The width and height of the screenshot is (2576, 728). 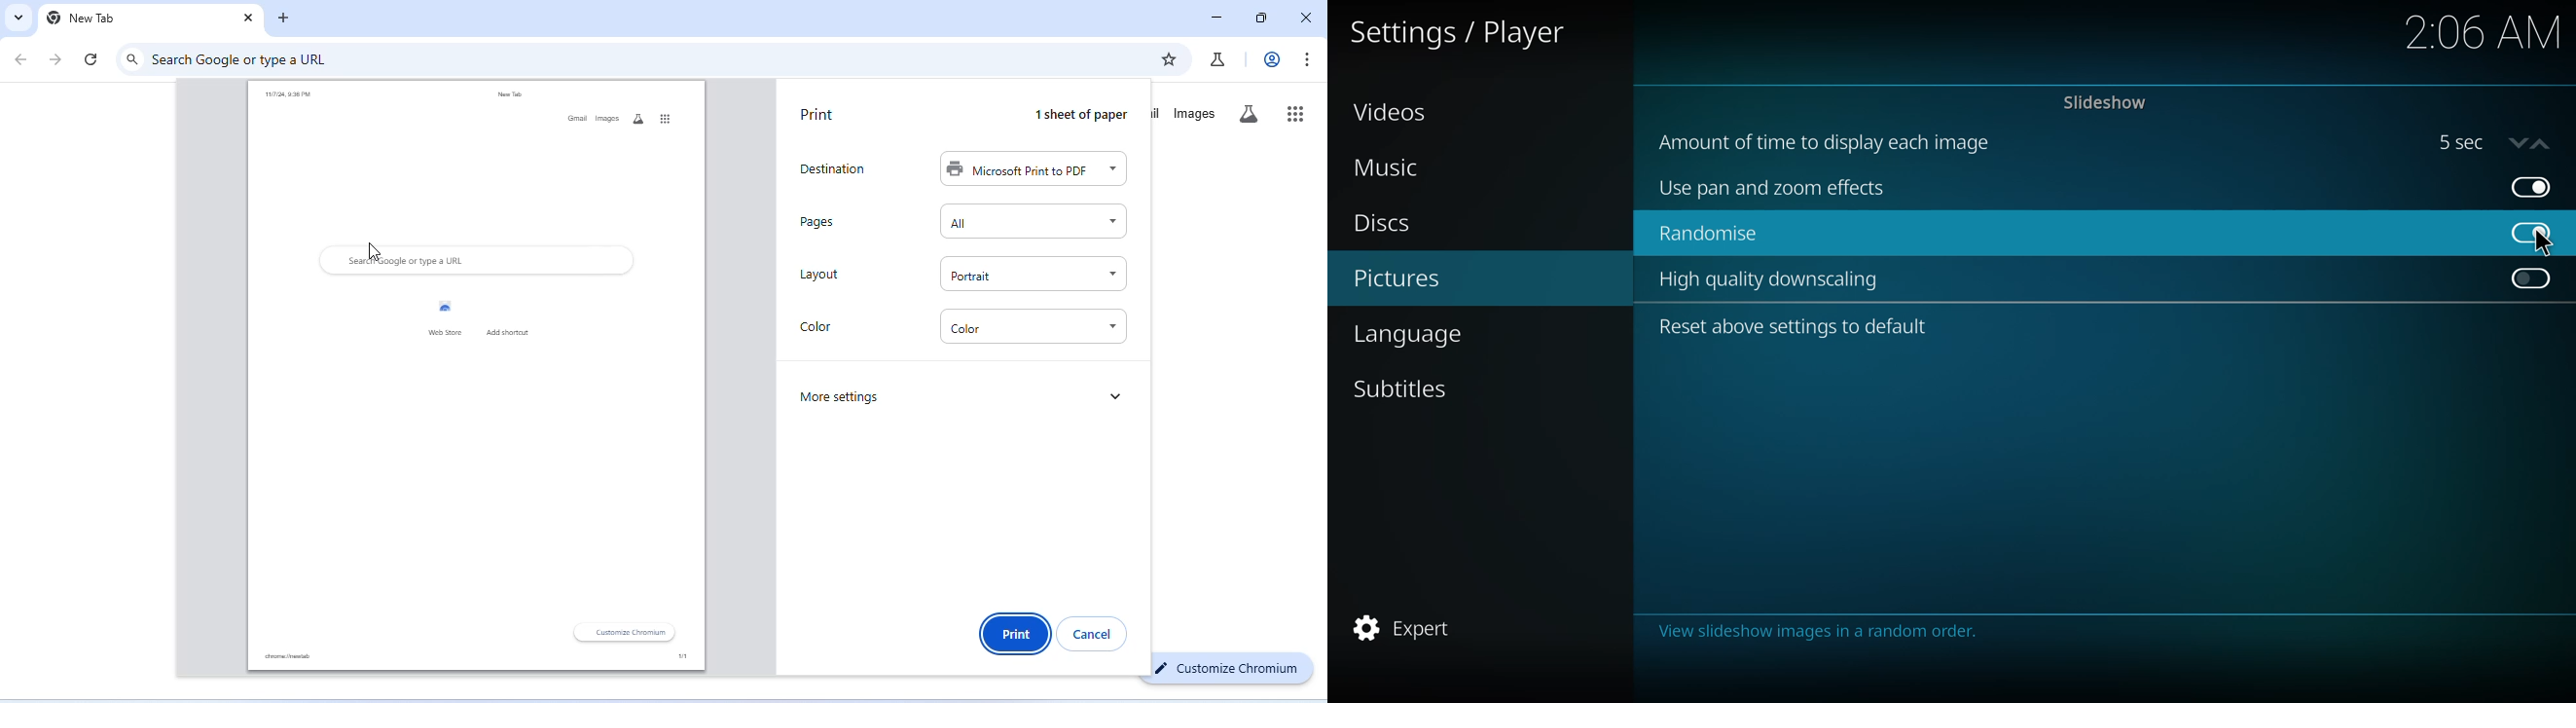 I want to click on new tab, so click(x=508, y=95).